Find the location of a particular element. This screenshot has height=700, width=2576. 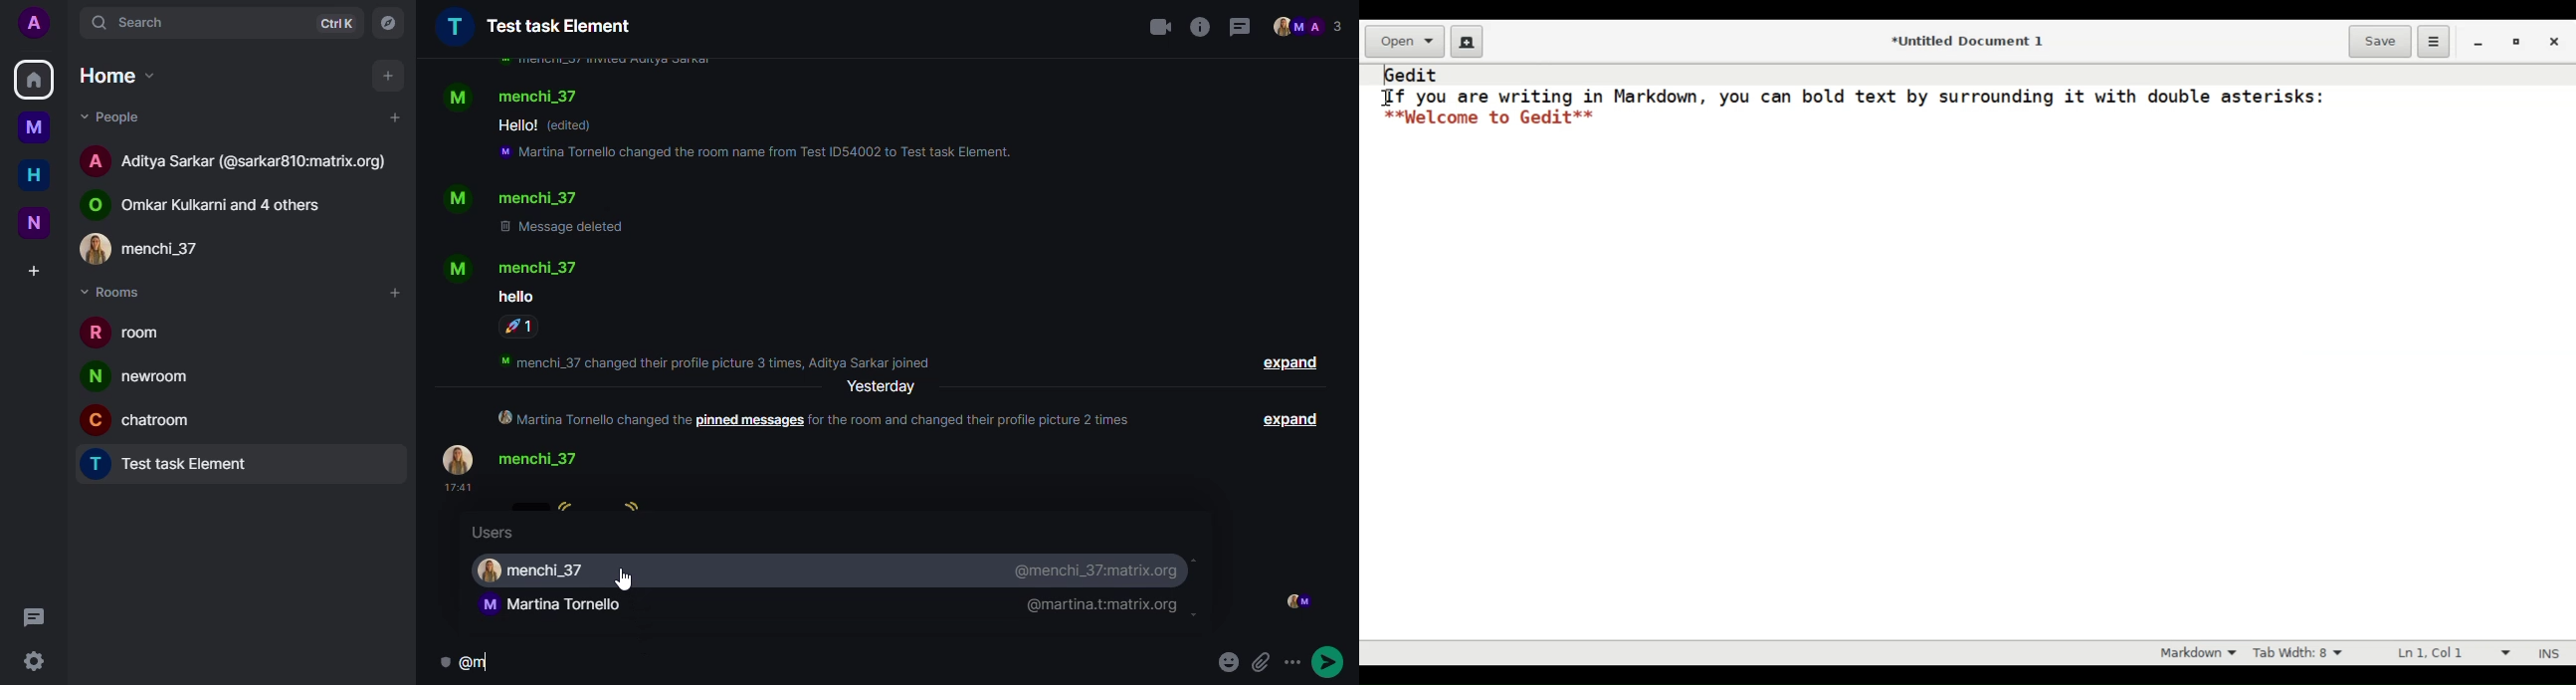

contact is located at coordinates (158, 247).